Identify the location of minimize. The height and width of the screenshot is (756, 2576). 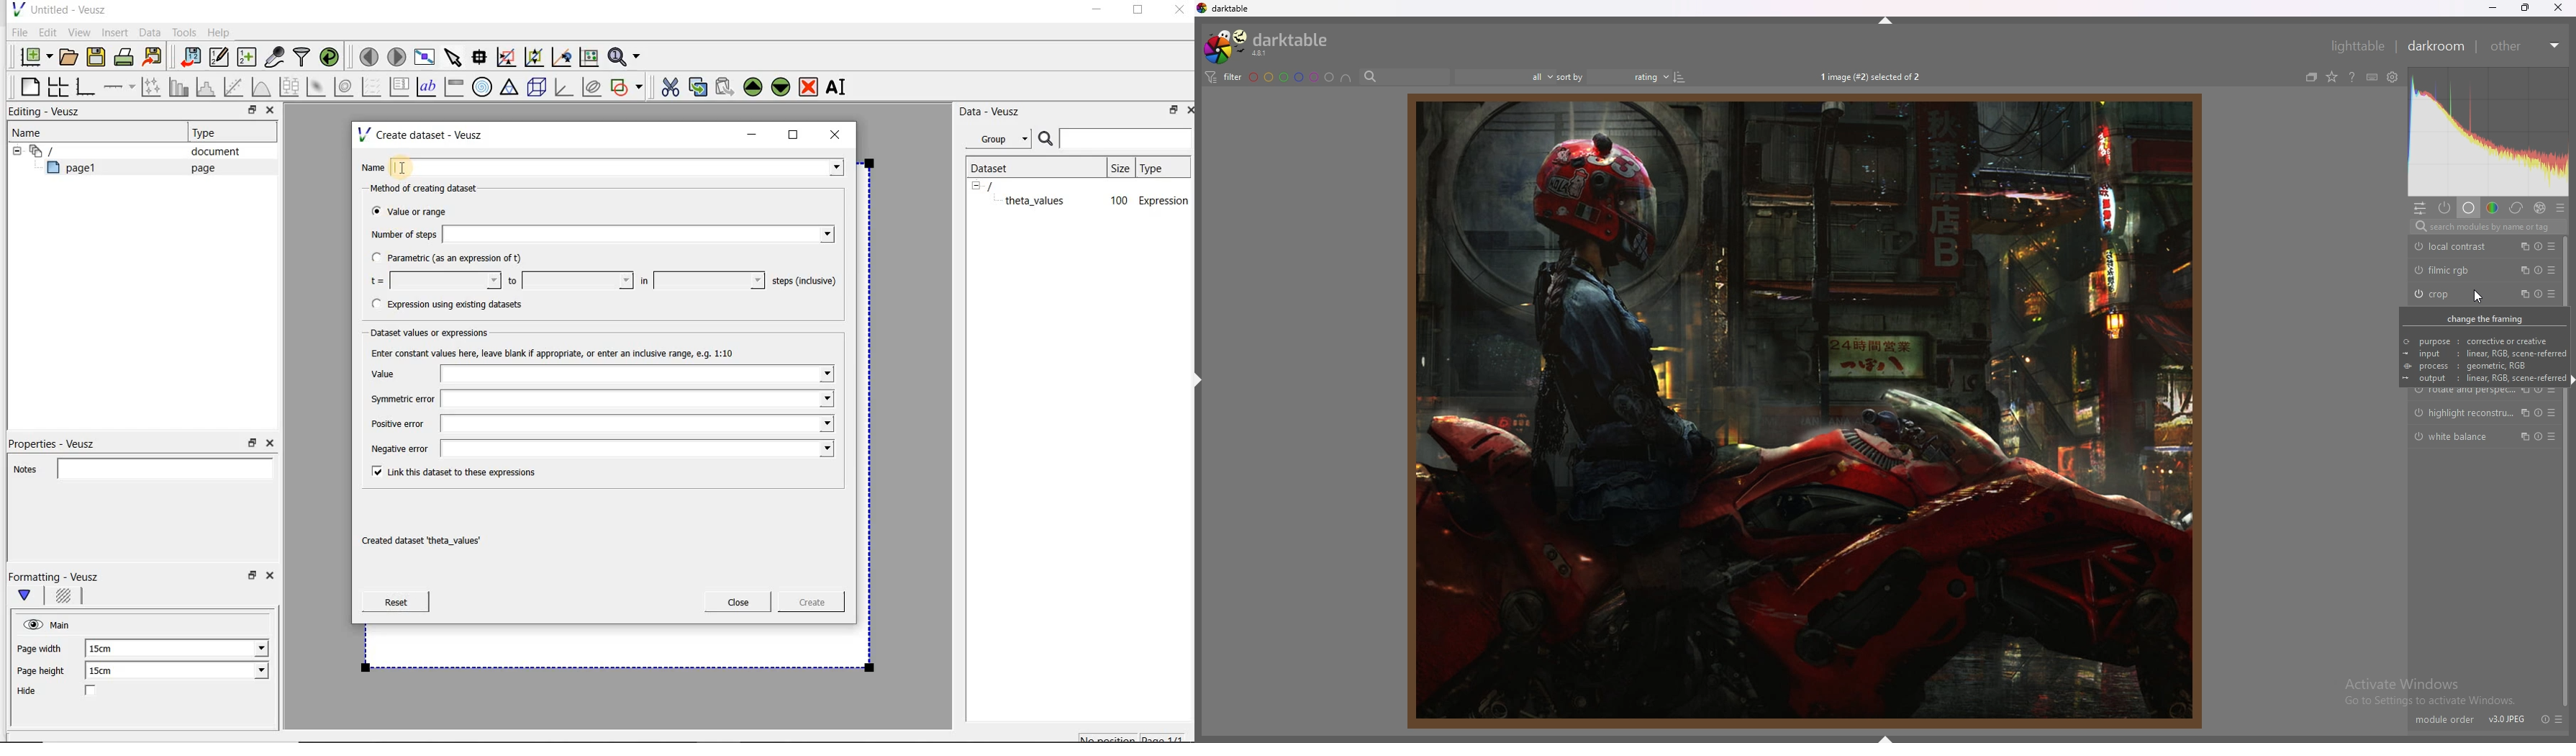
(2491, 8).